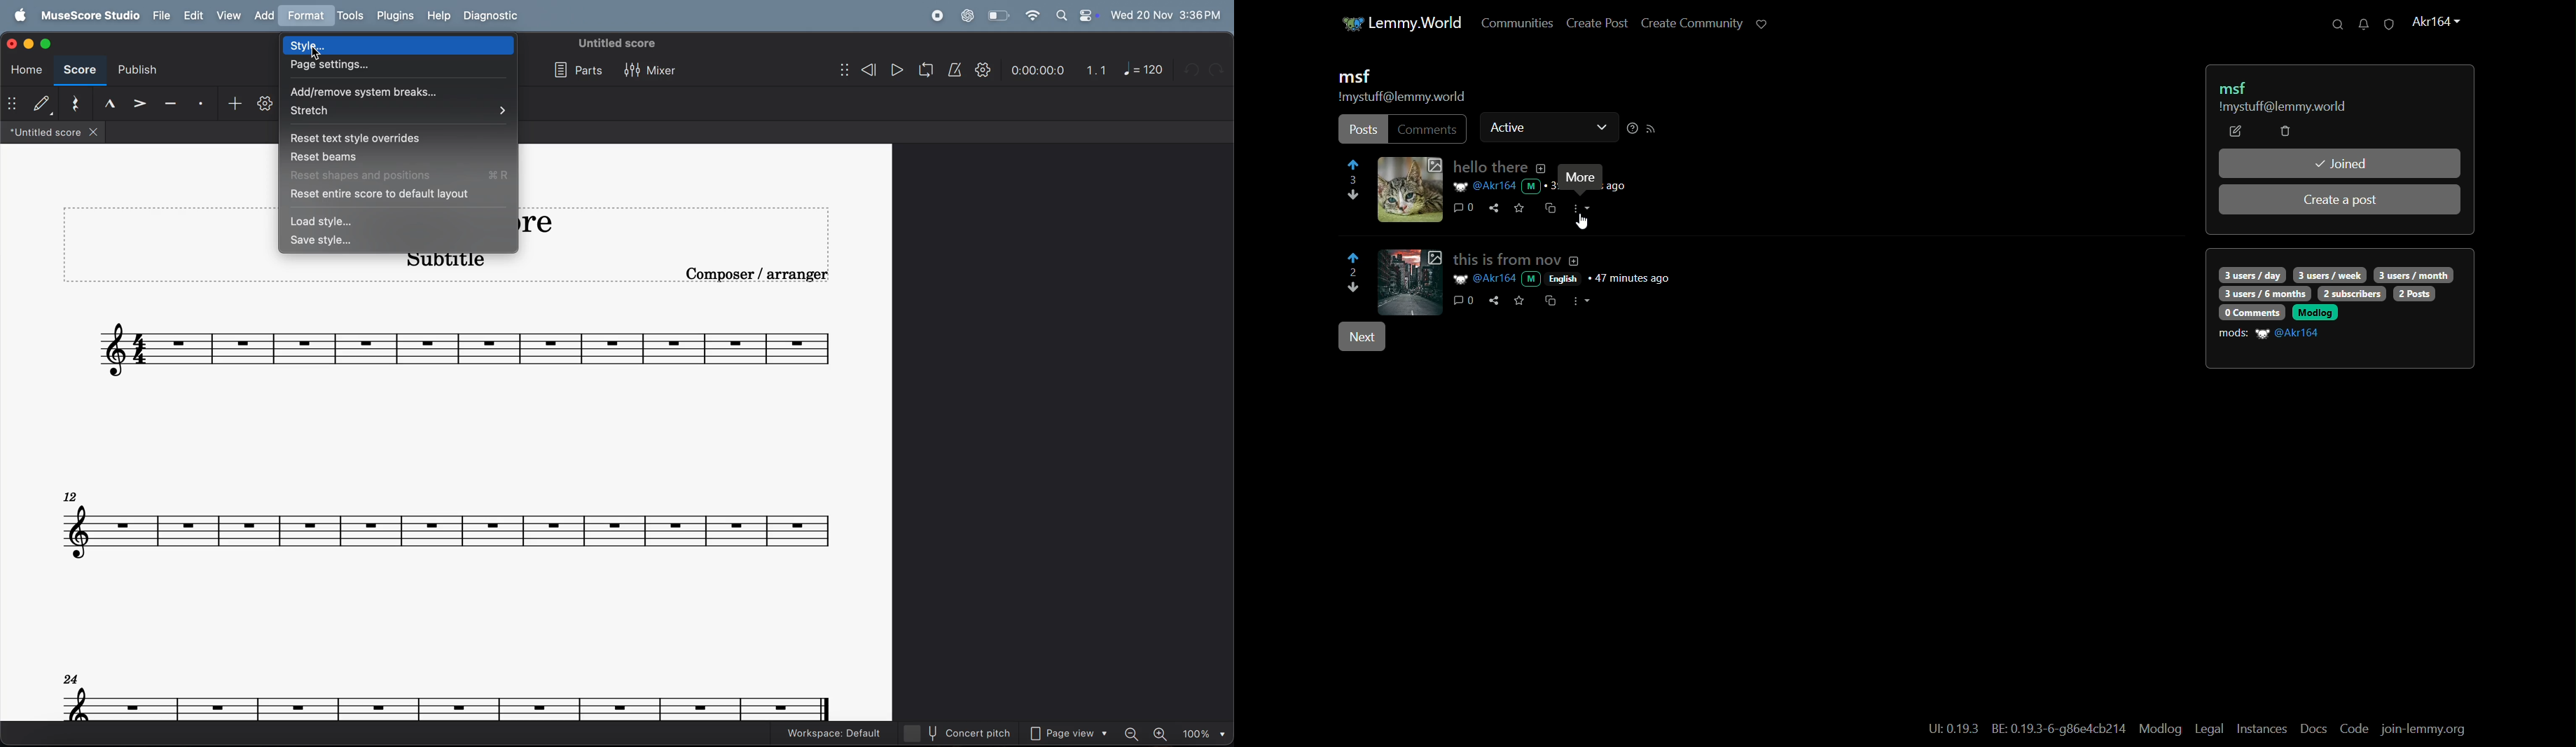  Describe the element at coordinates (1760, 23) in the screenshot. I see `support lemmy.world` at that location.